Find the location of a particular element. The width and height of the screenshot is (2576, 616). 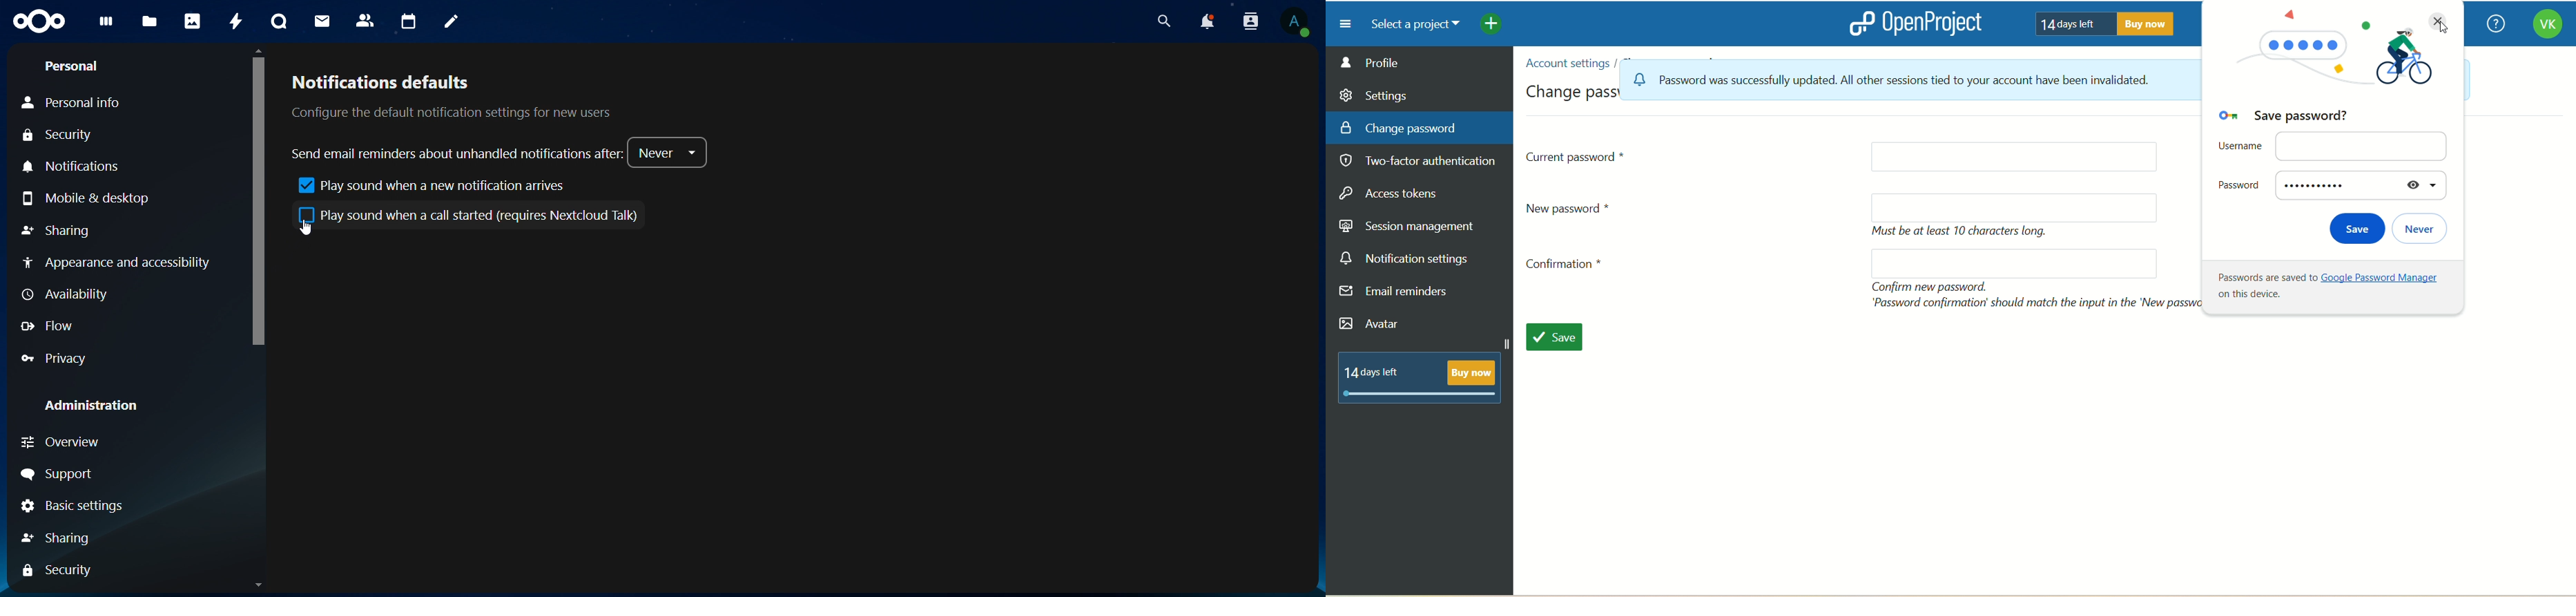

new password is located at coordinates (2015, 207).